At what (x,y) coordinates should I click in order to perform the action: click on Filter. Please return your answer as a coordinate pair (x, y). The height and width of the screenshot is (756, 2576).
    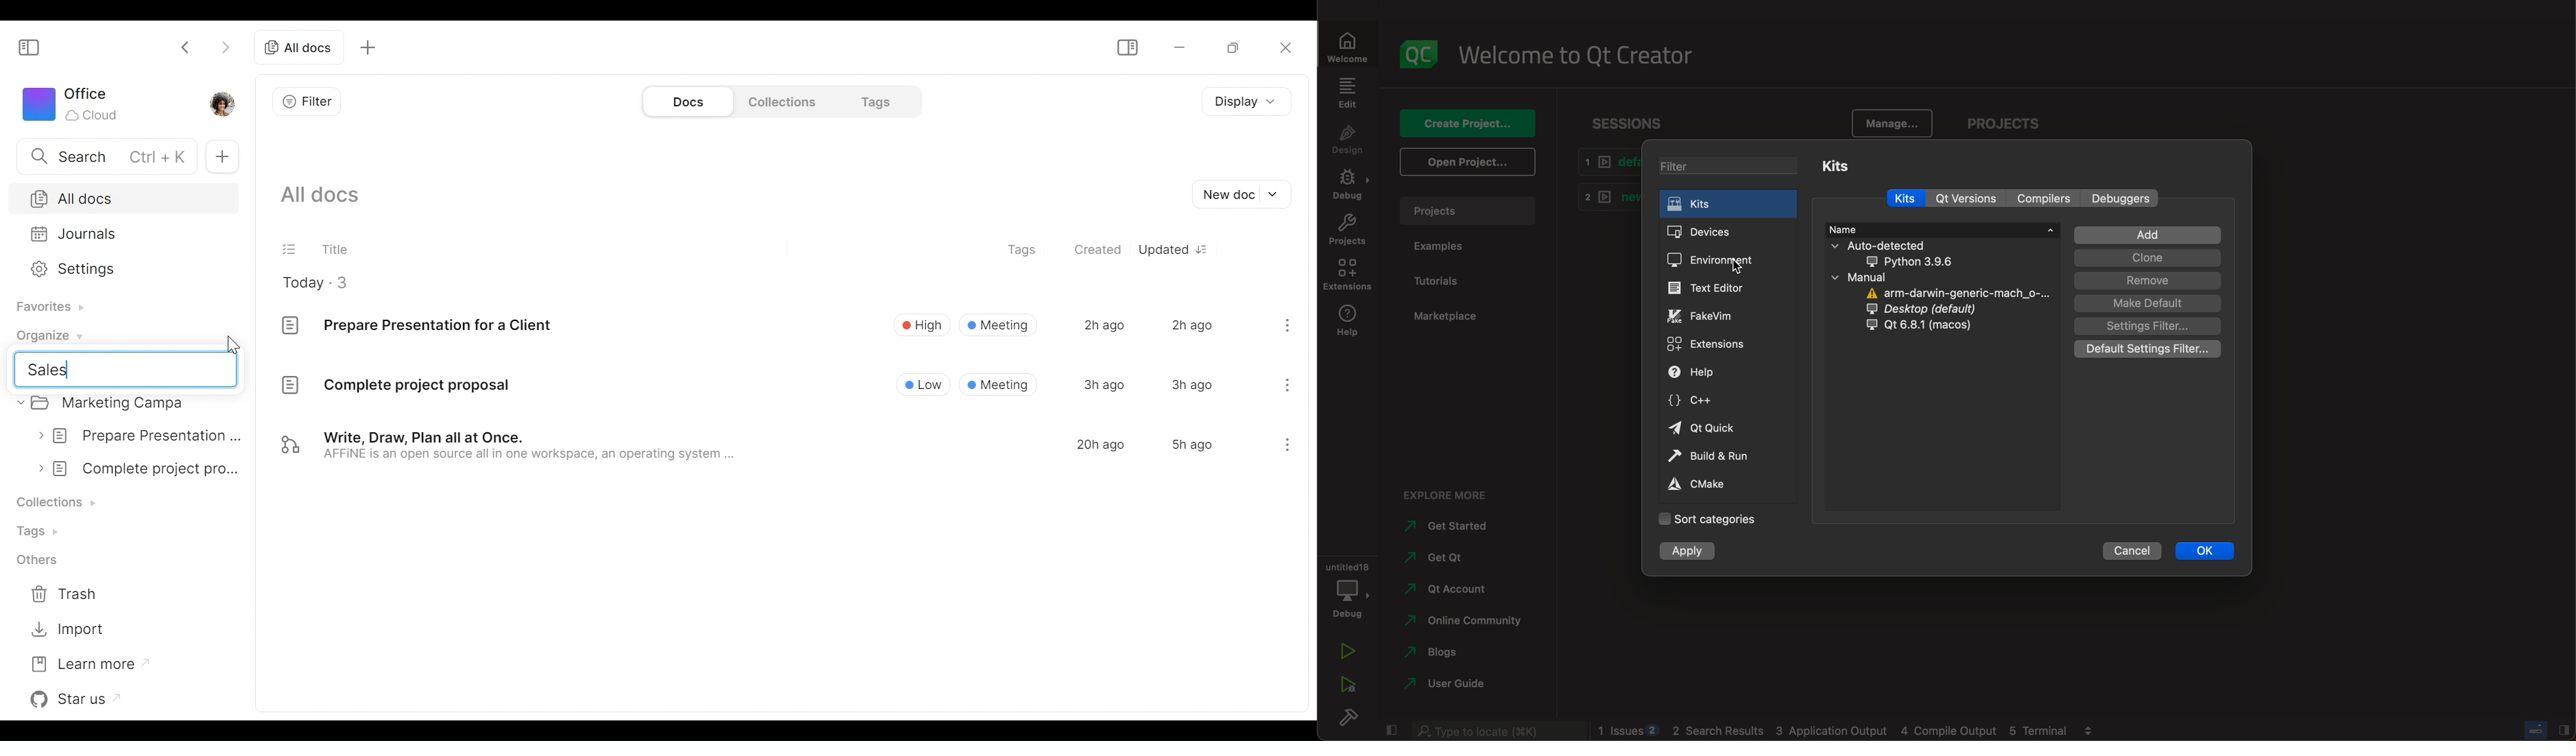
    Looking at the image, I should click on (307, 100).